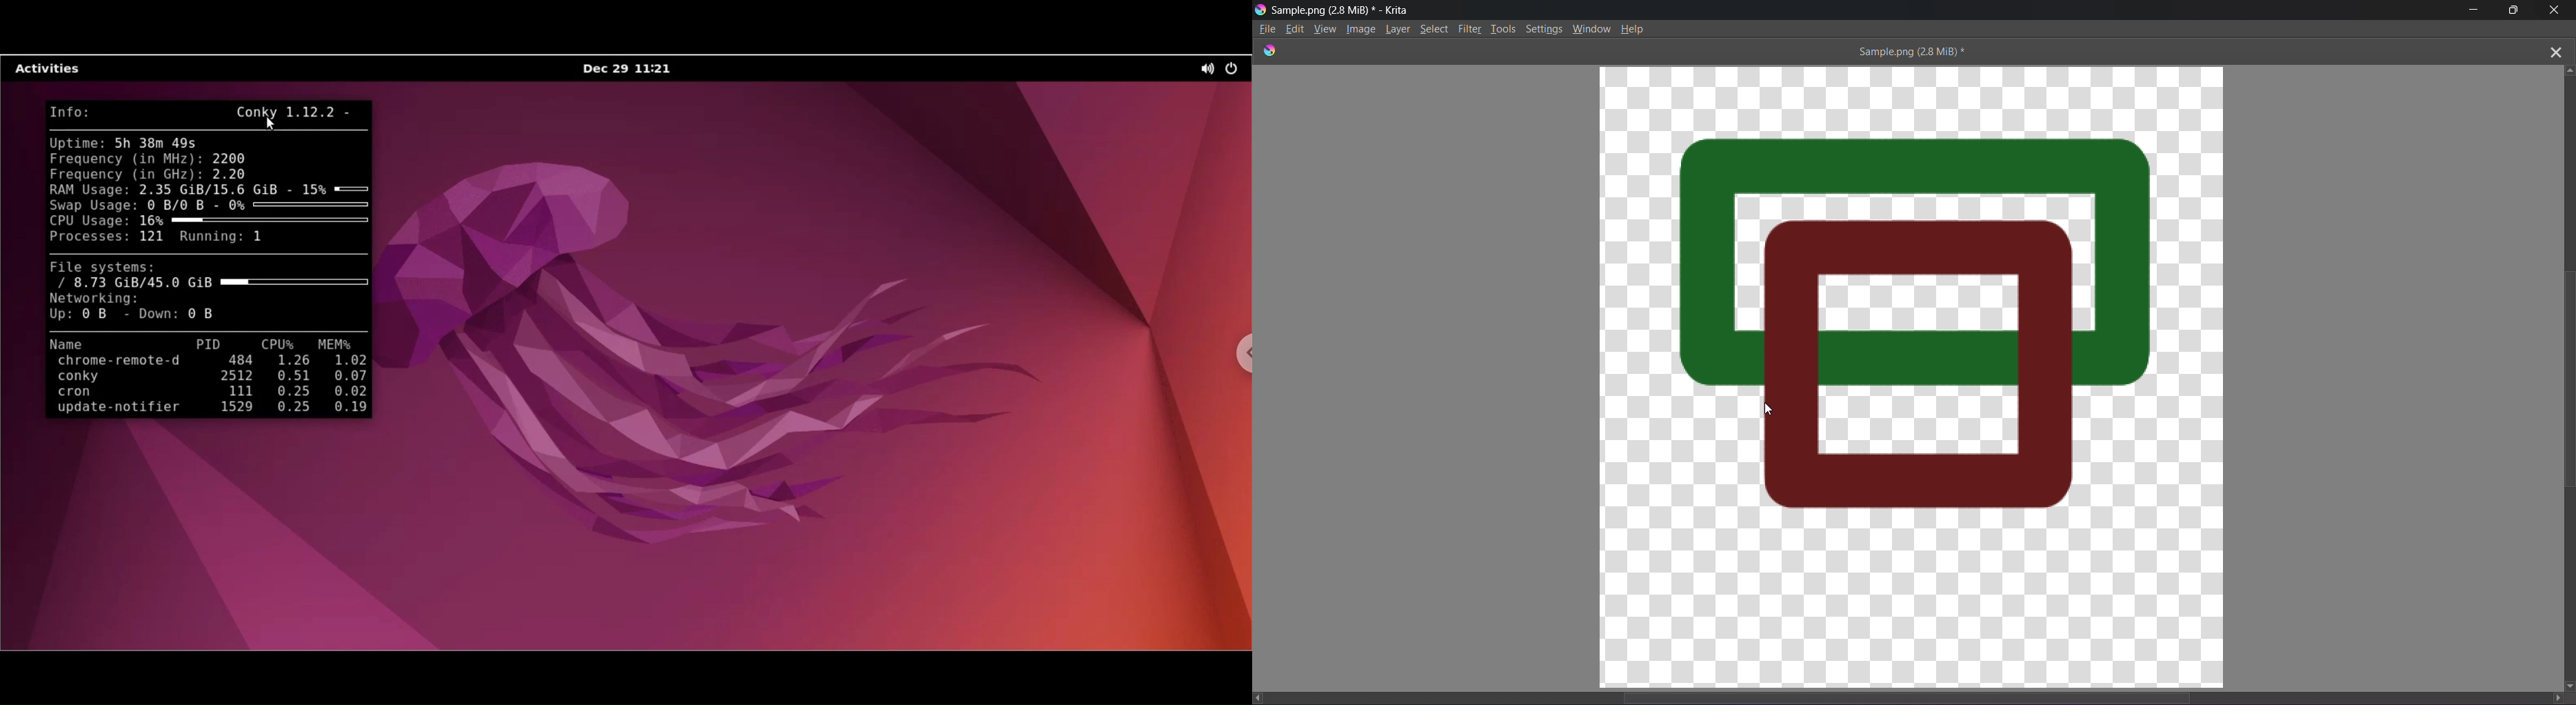  I want to click on MInimize, so click(2471, 10).